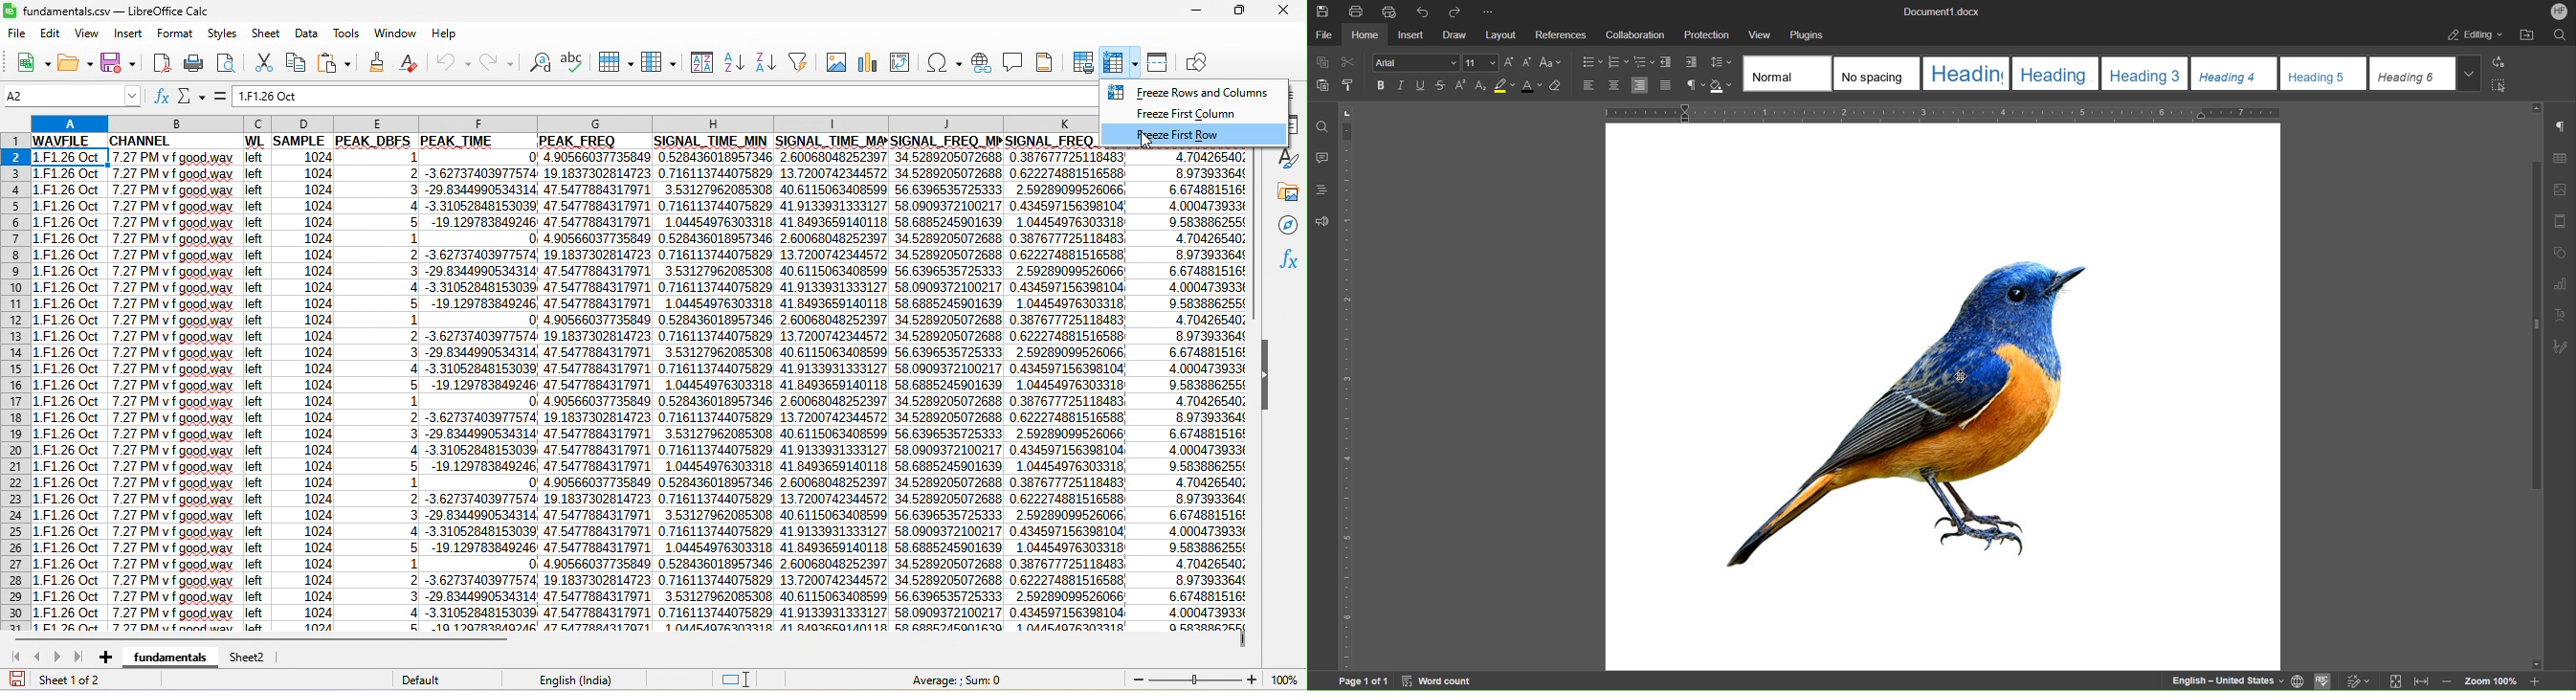 This screenshot has height=700, width=2576. What do you see at coordinates (566, 382) in the screenshot?
I see `cell ranges` at bounding box center [566, 382].